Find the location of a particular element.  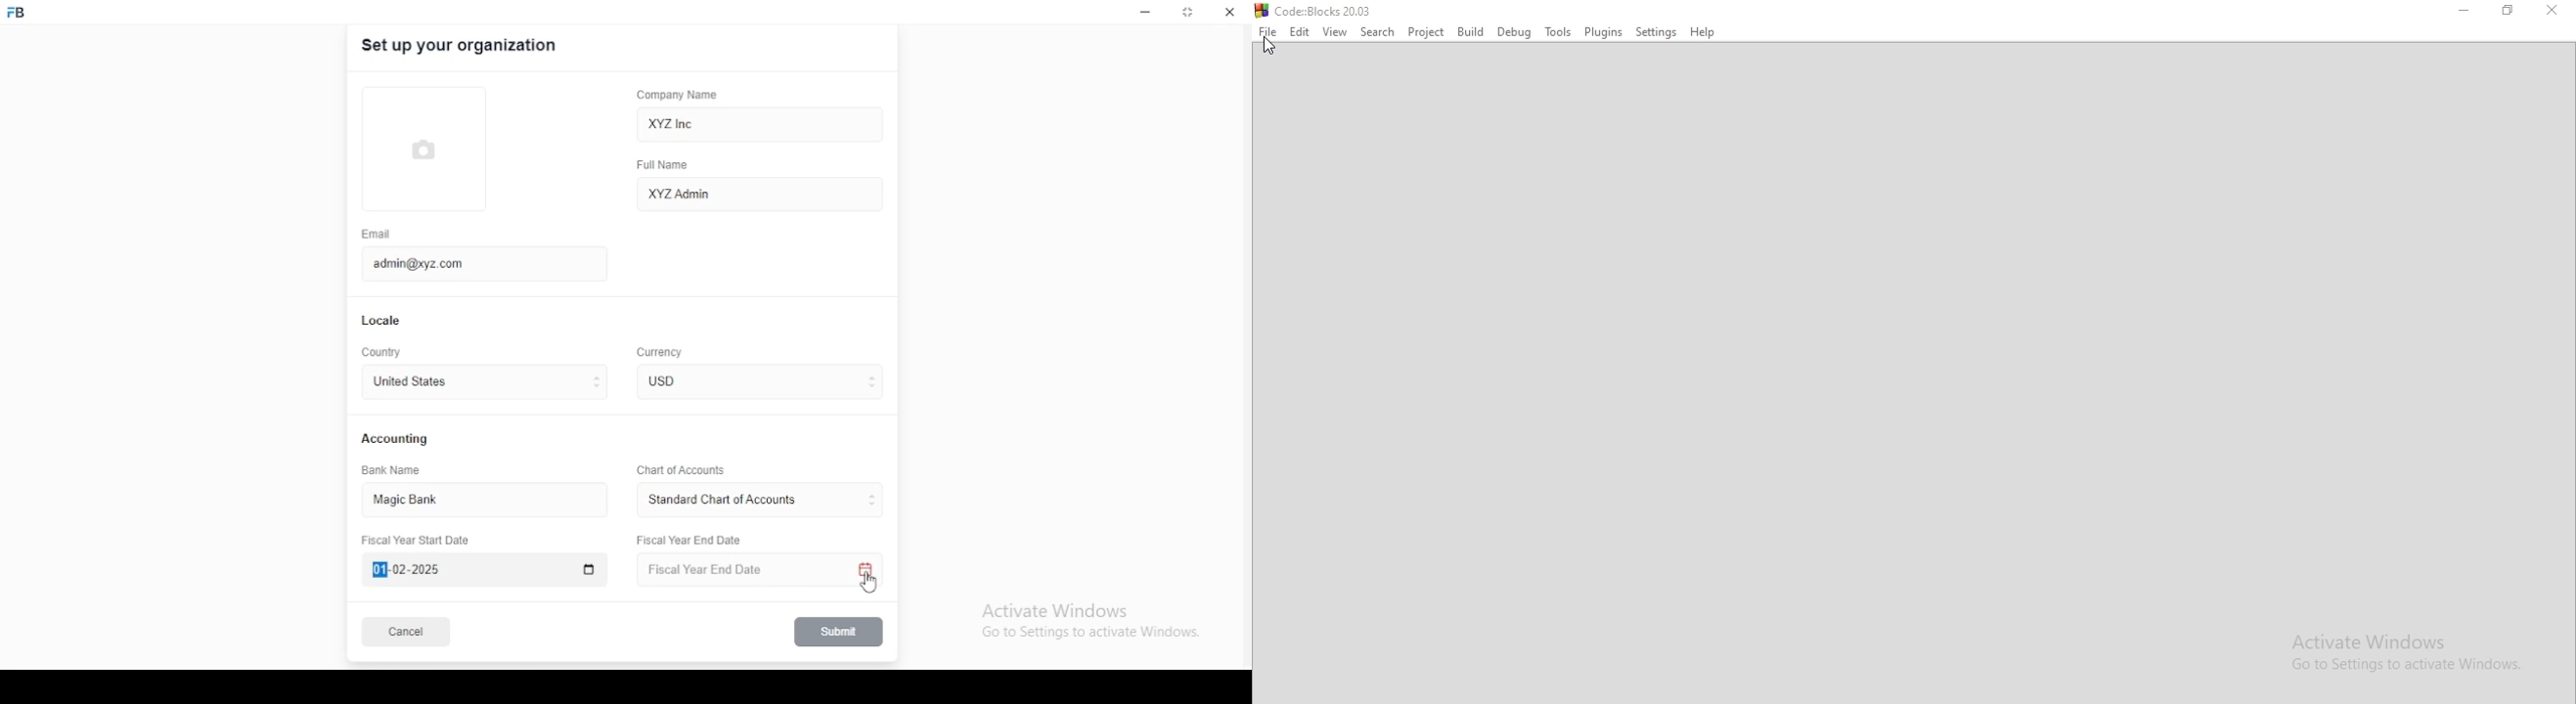

accounting is located at coordinates (396, 438).